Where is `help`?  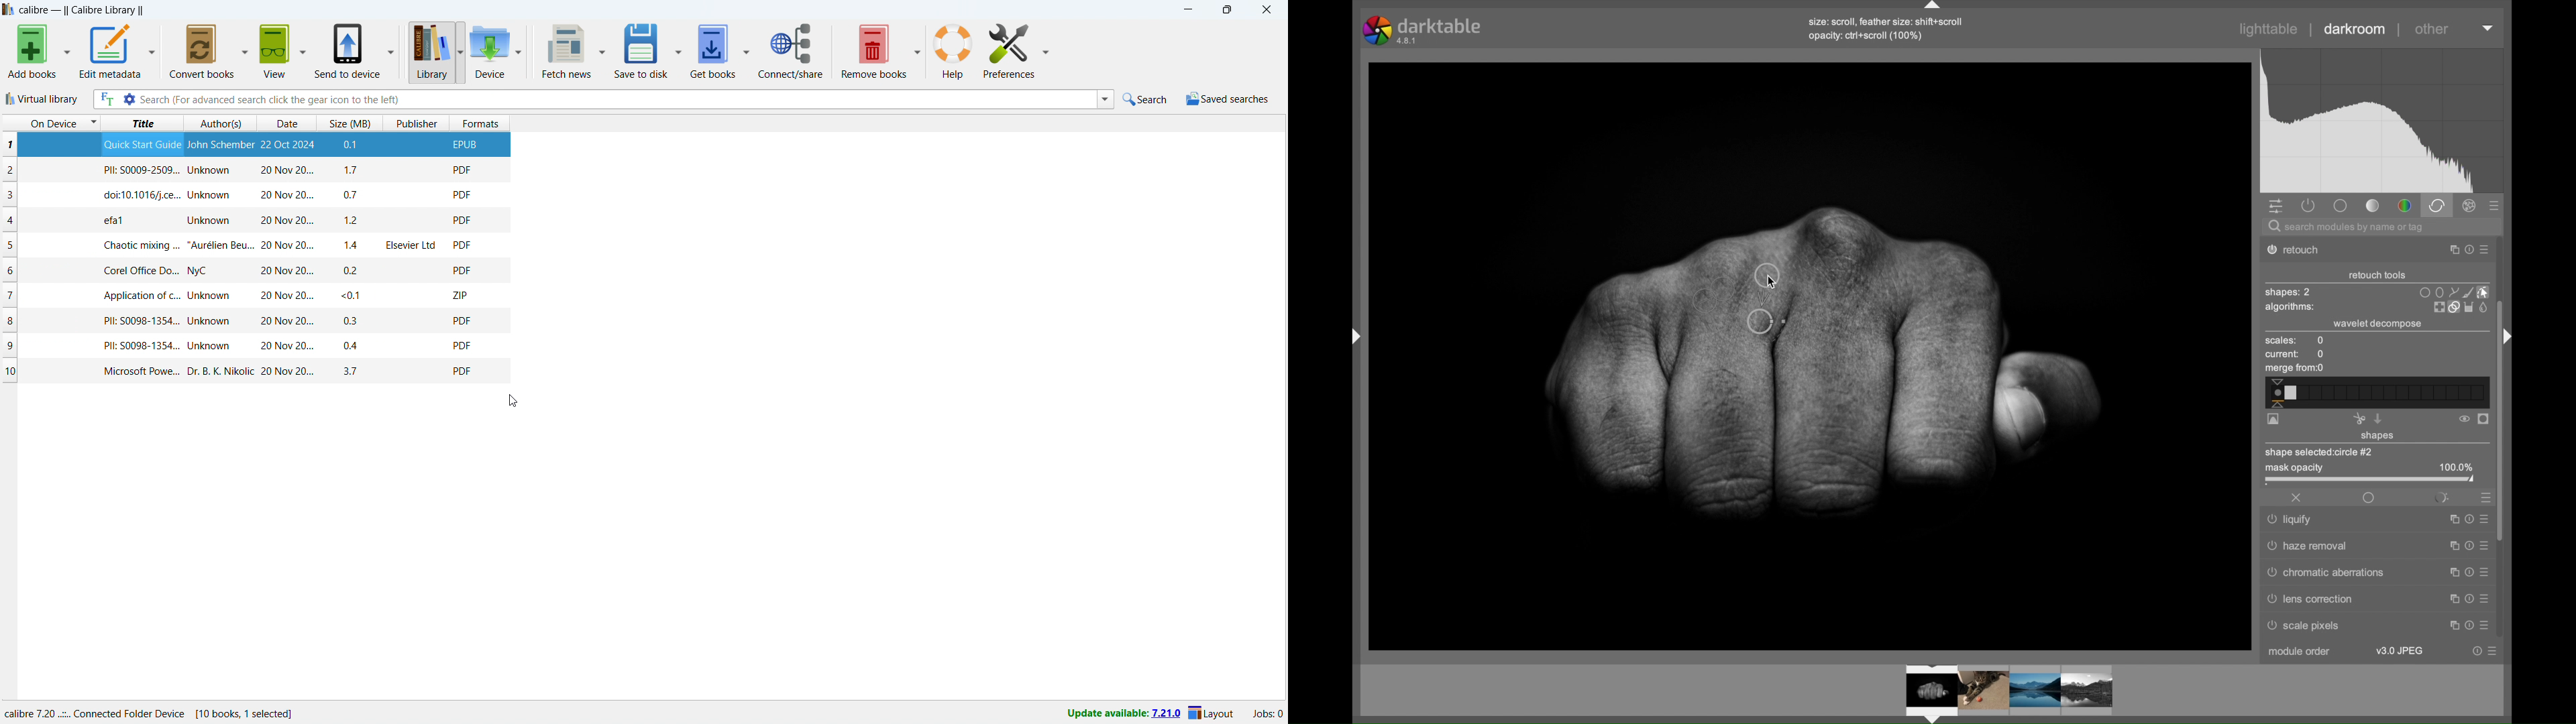
help is located at coordinates (2467, 250).